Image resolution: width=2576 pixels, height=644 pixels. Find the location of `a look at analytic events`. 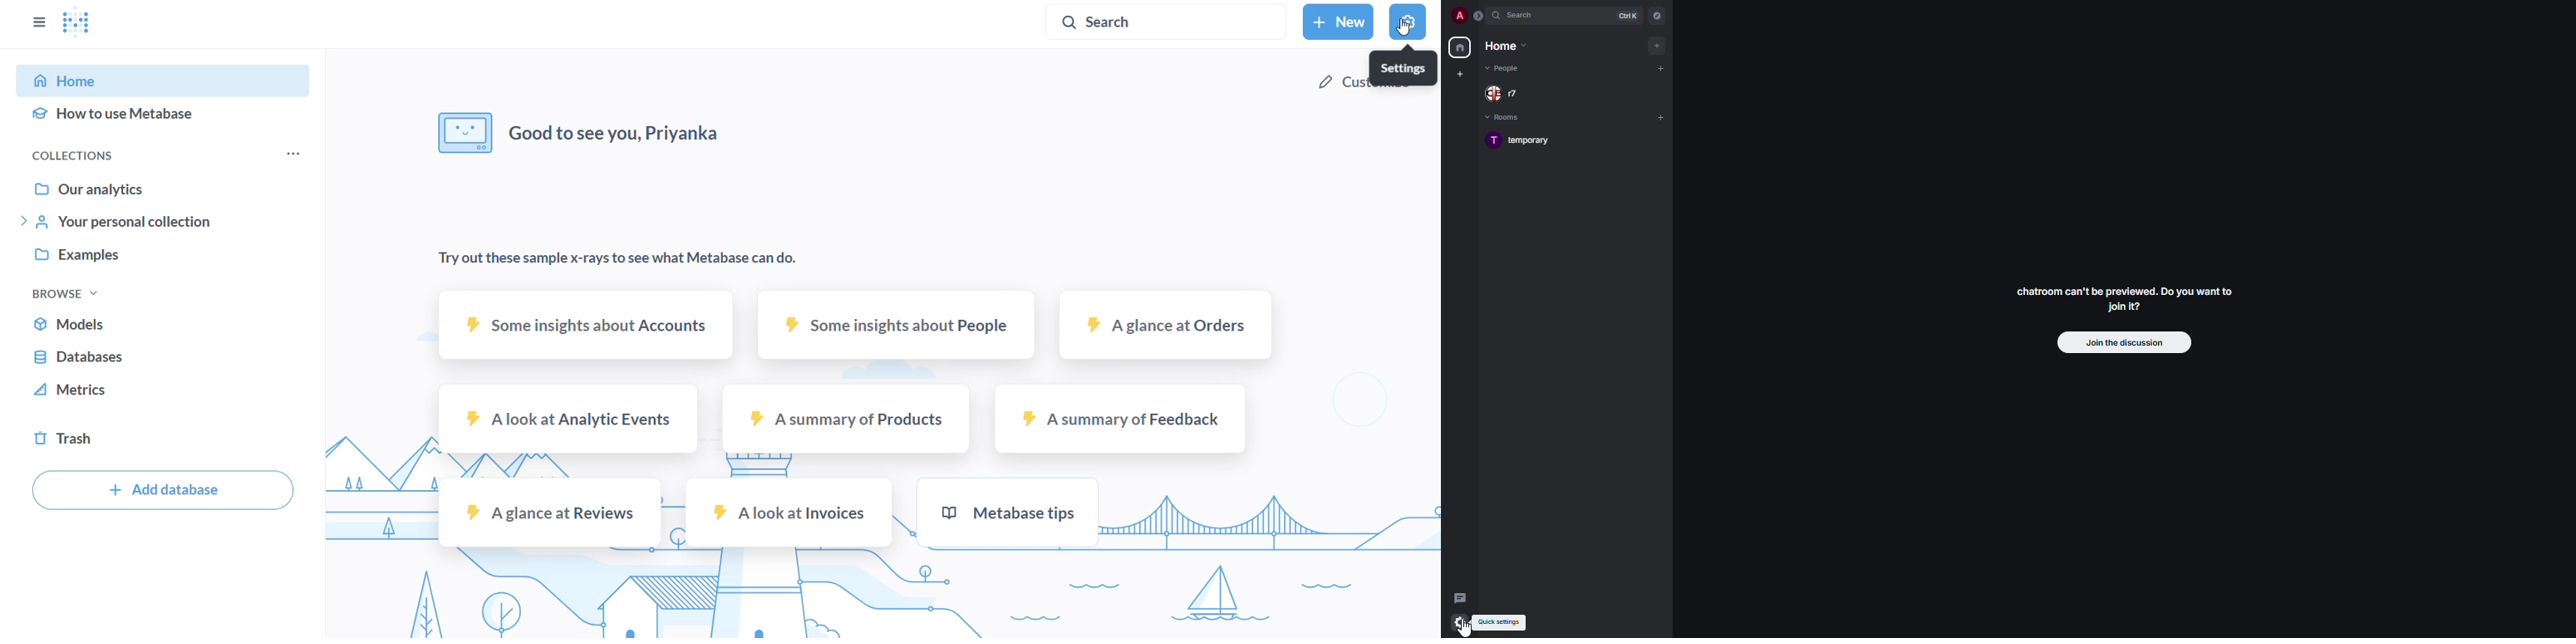

a look at analytic events is located at coordinates (568, 418).